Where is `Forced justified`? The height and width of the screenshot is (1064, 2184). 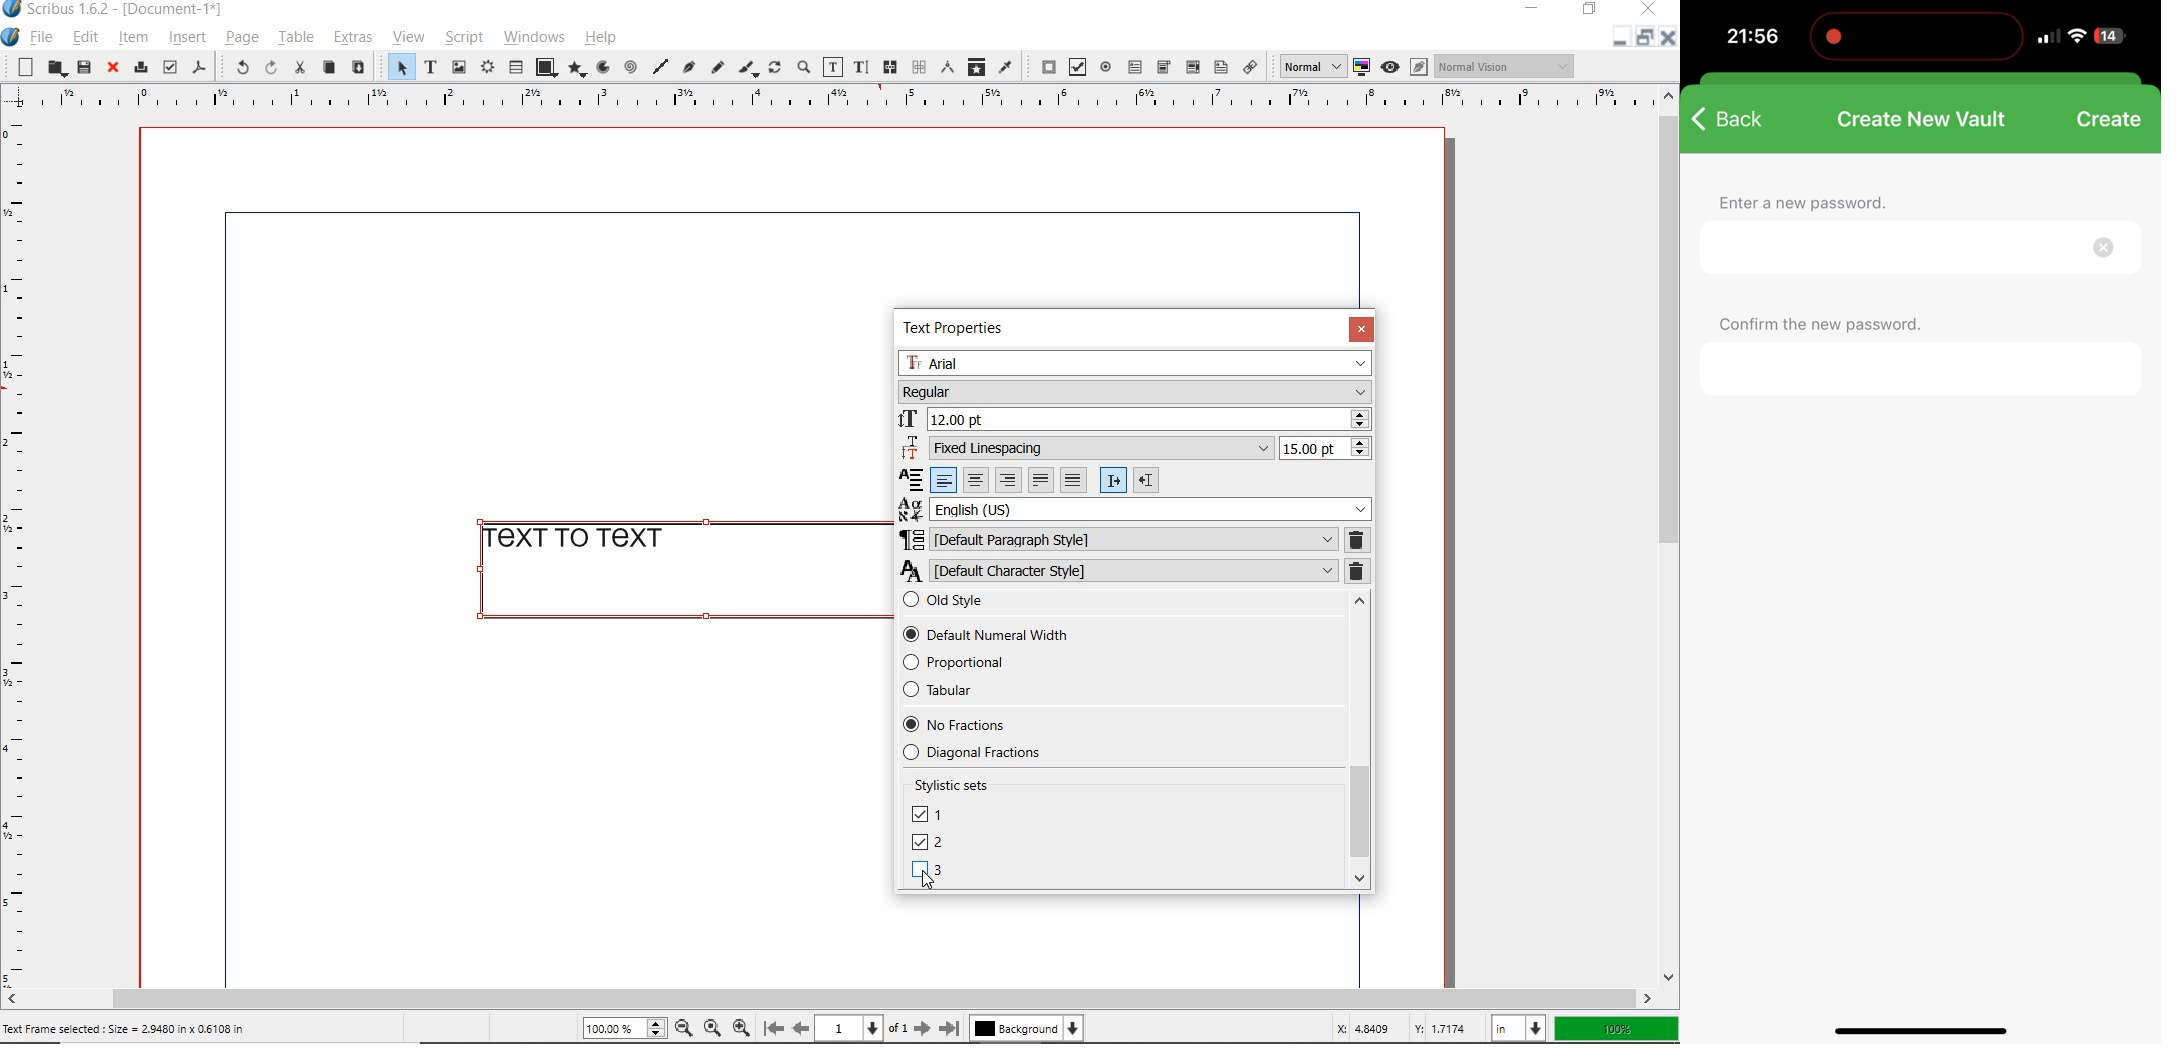 Forced justified is located at coordinates (1075, 479).